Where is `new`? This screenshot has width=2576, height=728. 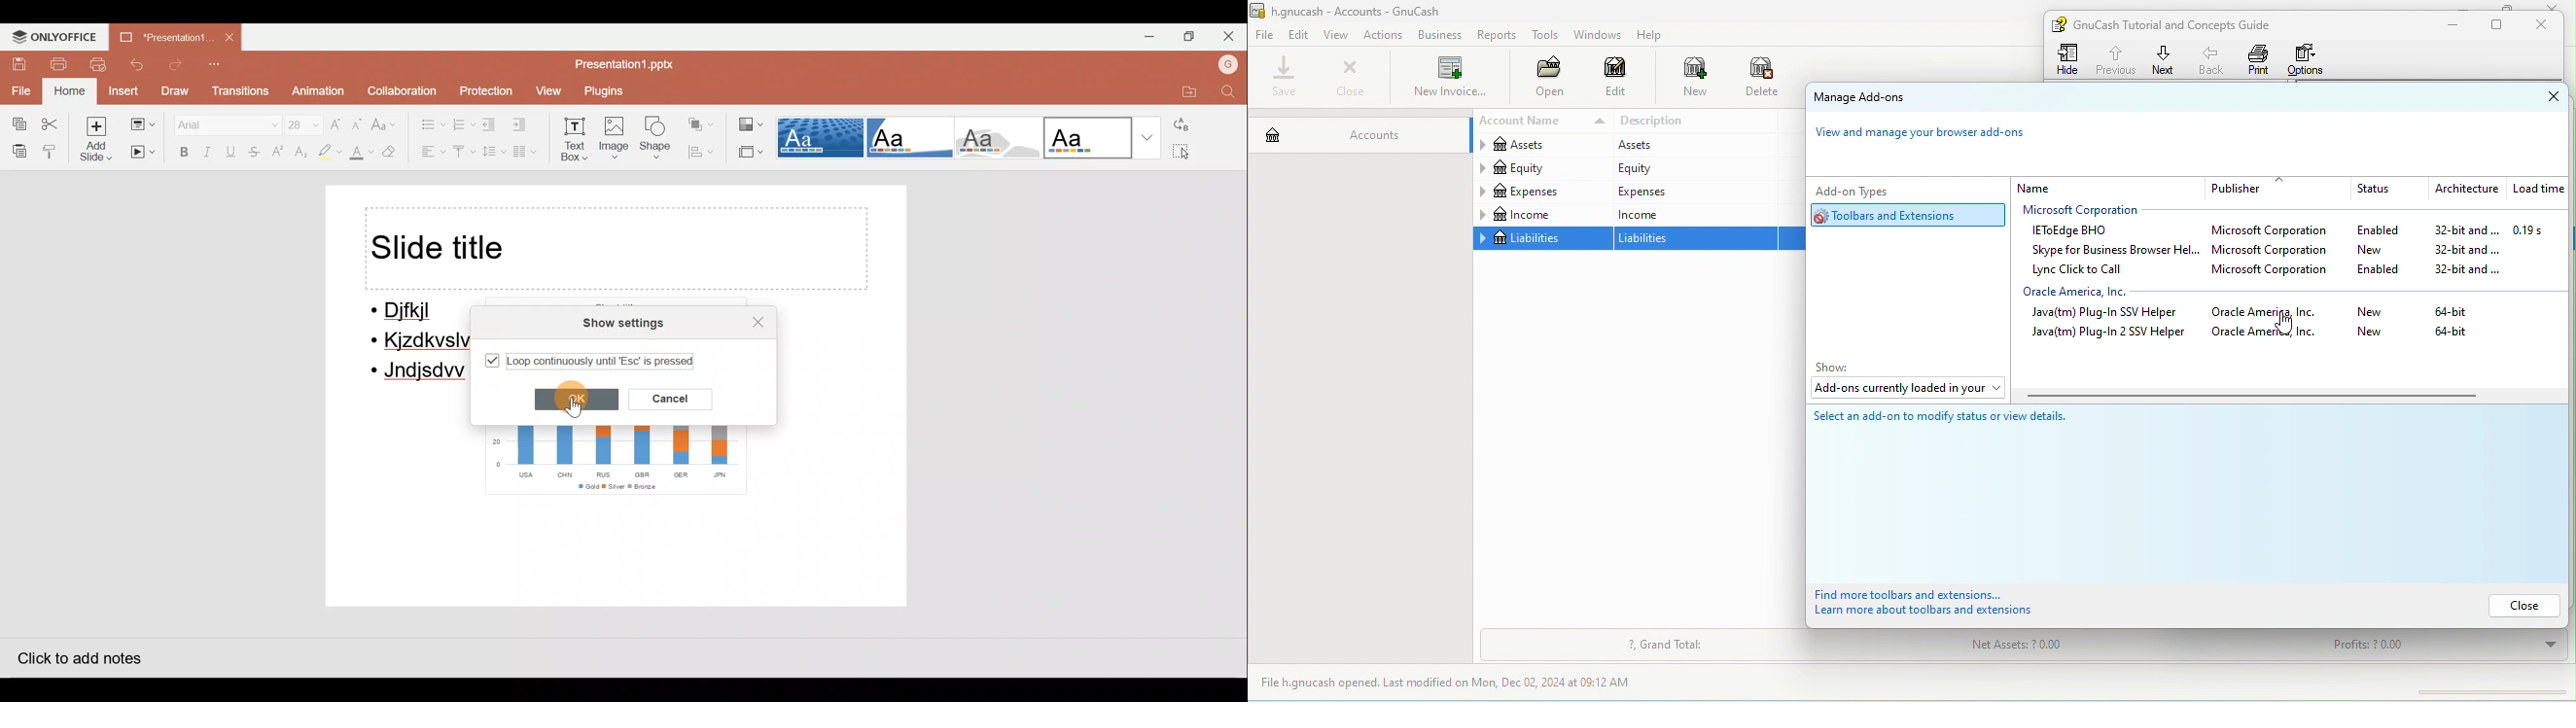
new is located at coordinates (2373, 333).